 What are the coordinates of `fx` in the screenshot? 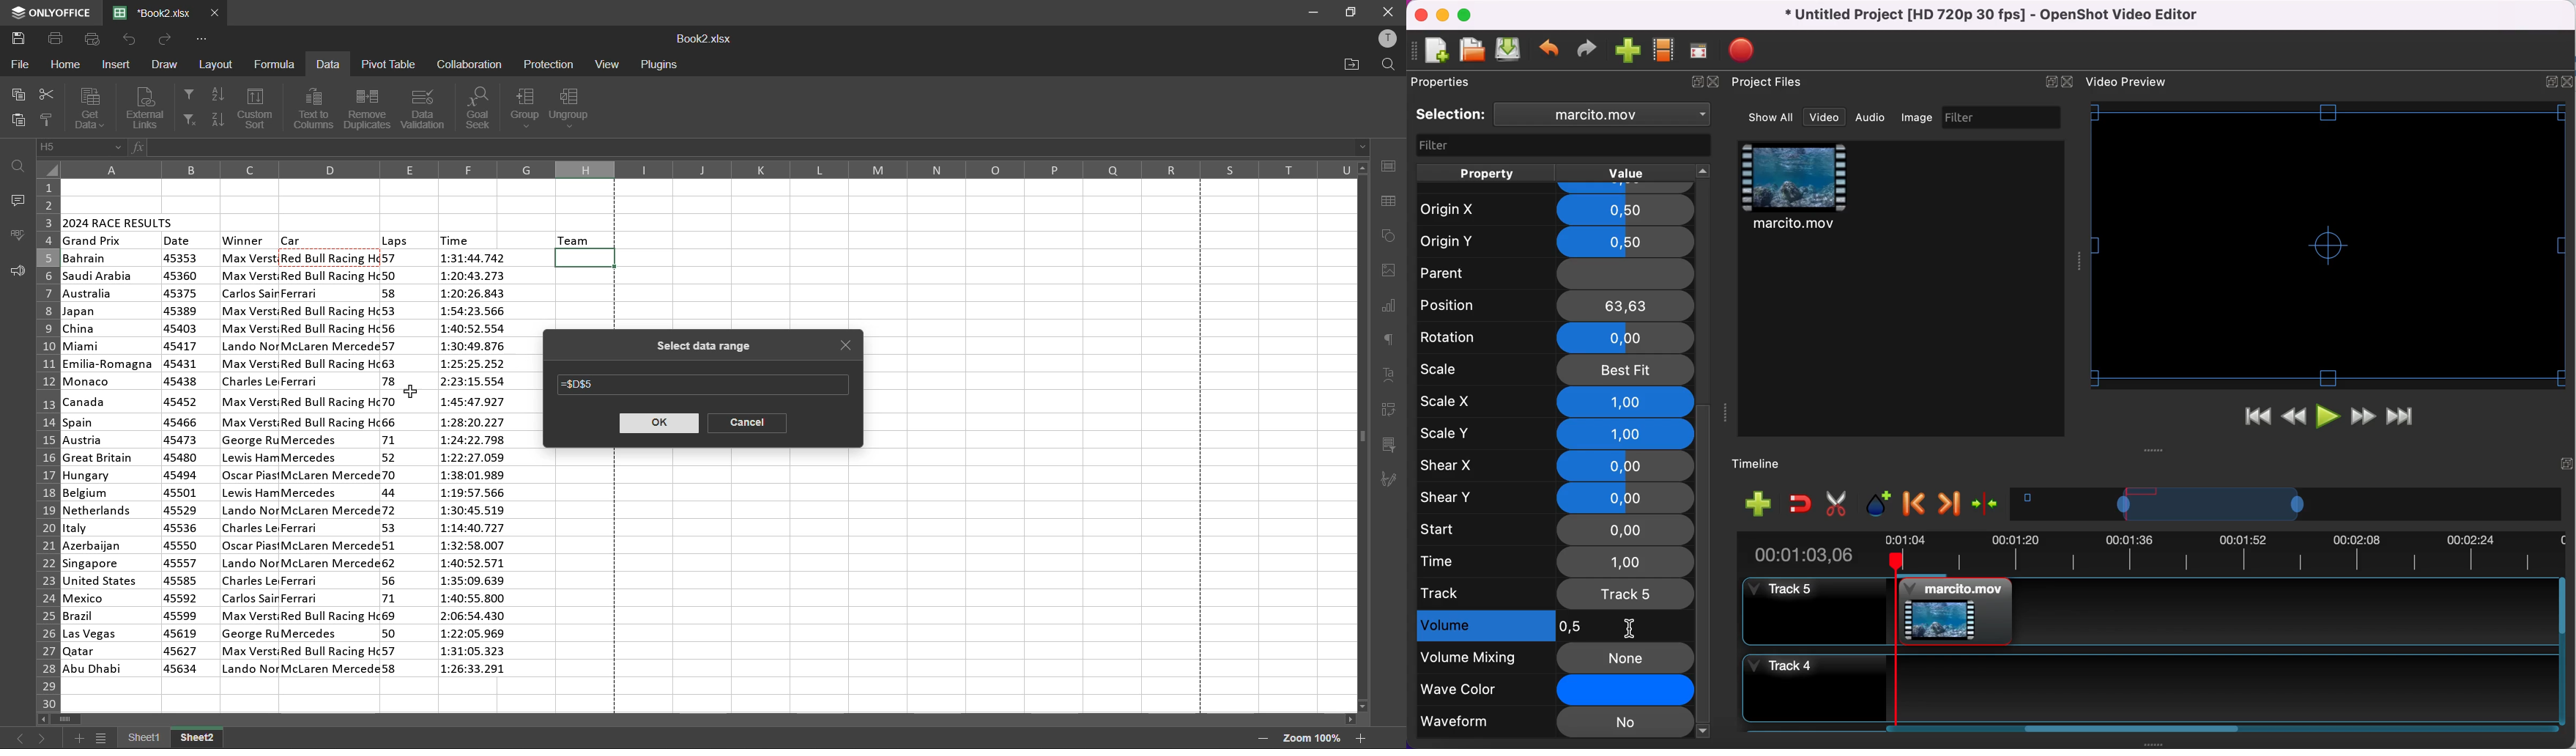 It's located at (140, 150).